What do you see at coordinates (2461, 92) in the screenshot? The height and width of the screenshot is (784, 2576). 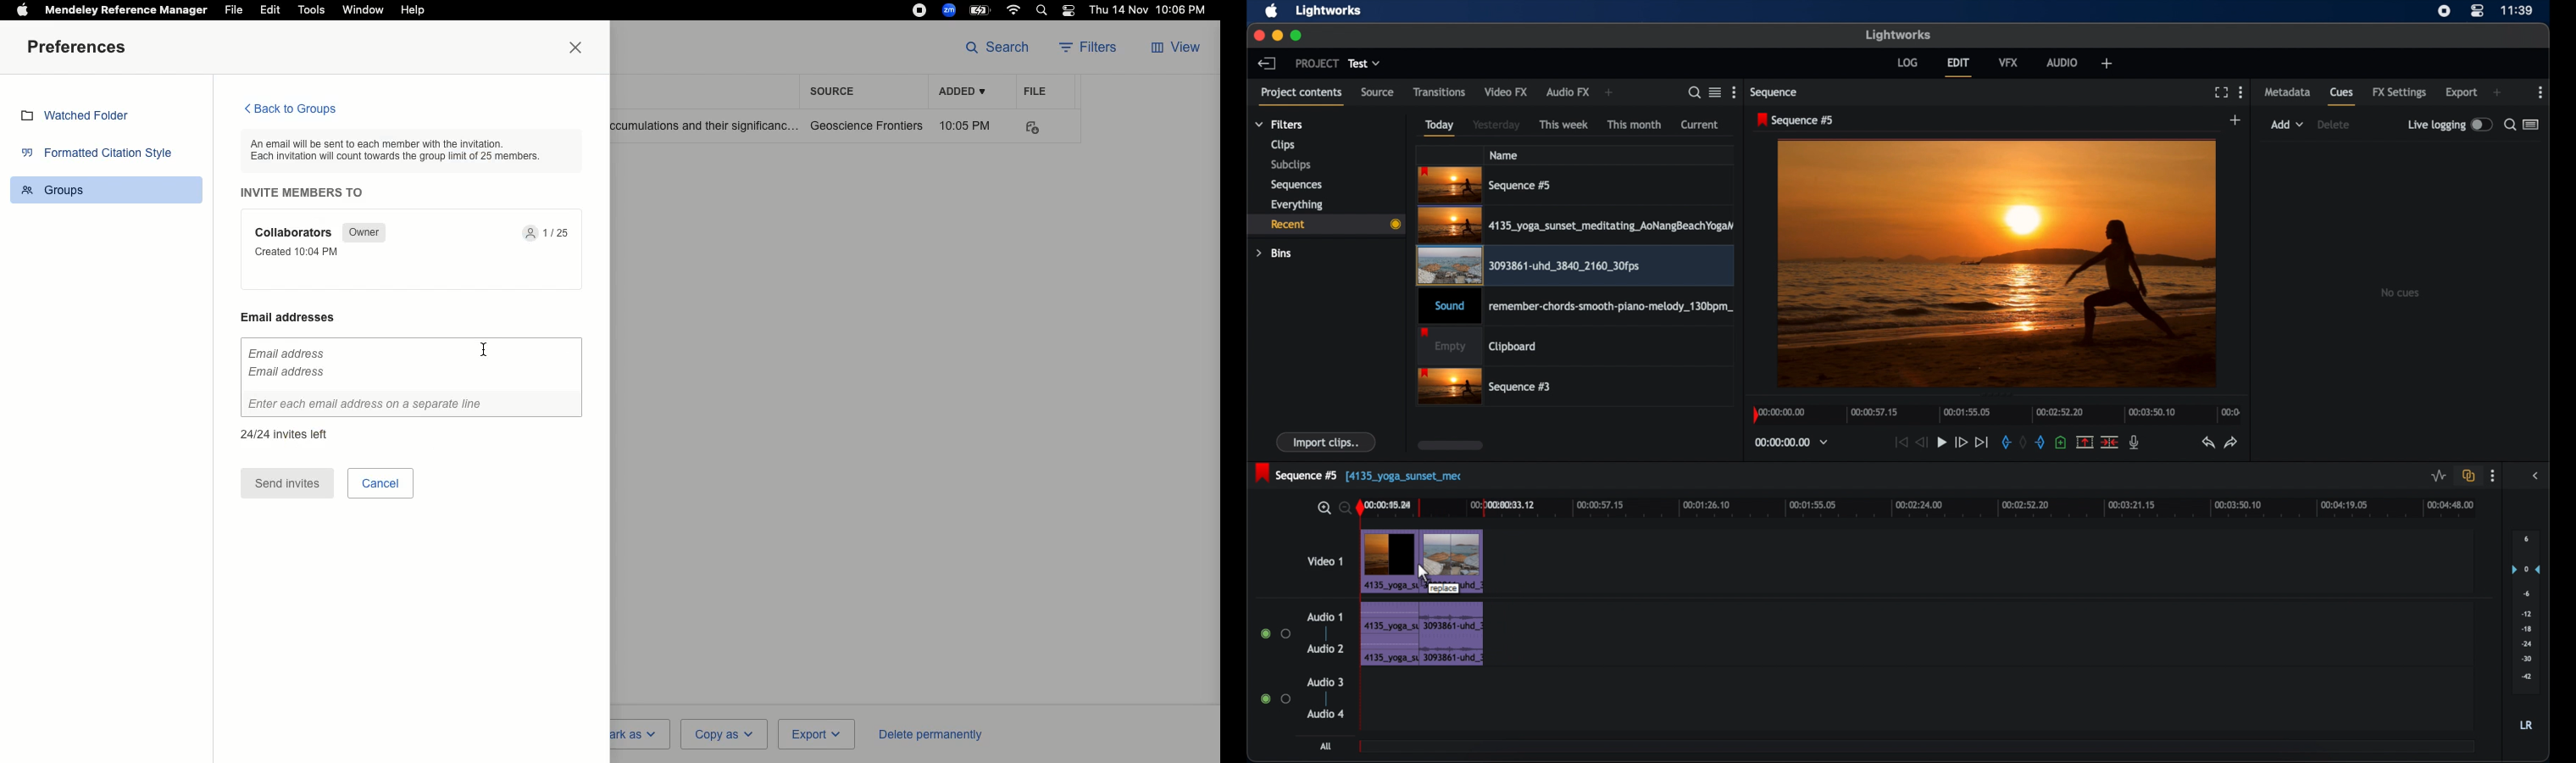 I see `export` at bounding box center [2461, 92].